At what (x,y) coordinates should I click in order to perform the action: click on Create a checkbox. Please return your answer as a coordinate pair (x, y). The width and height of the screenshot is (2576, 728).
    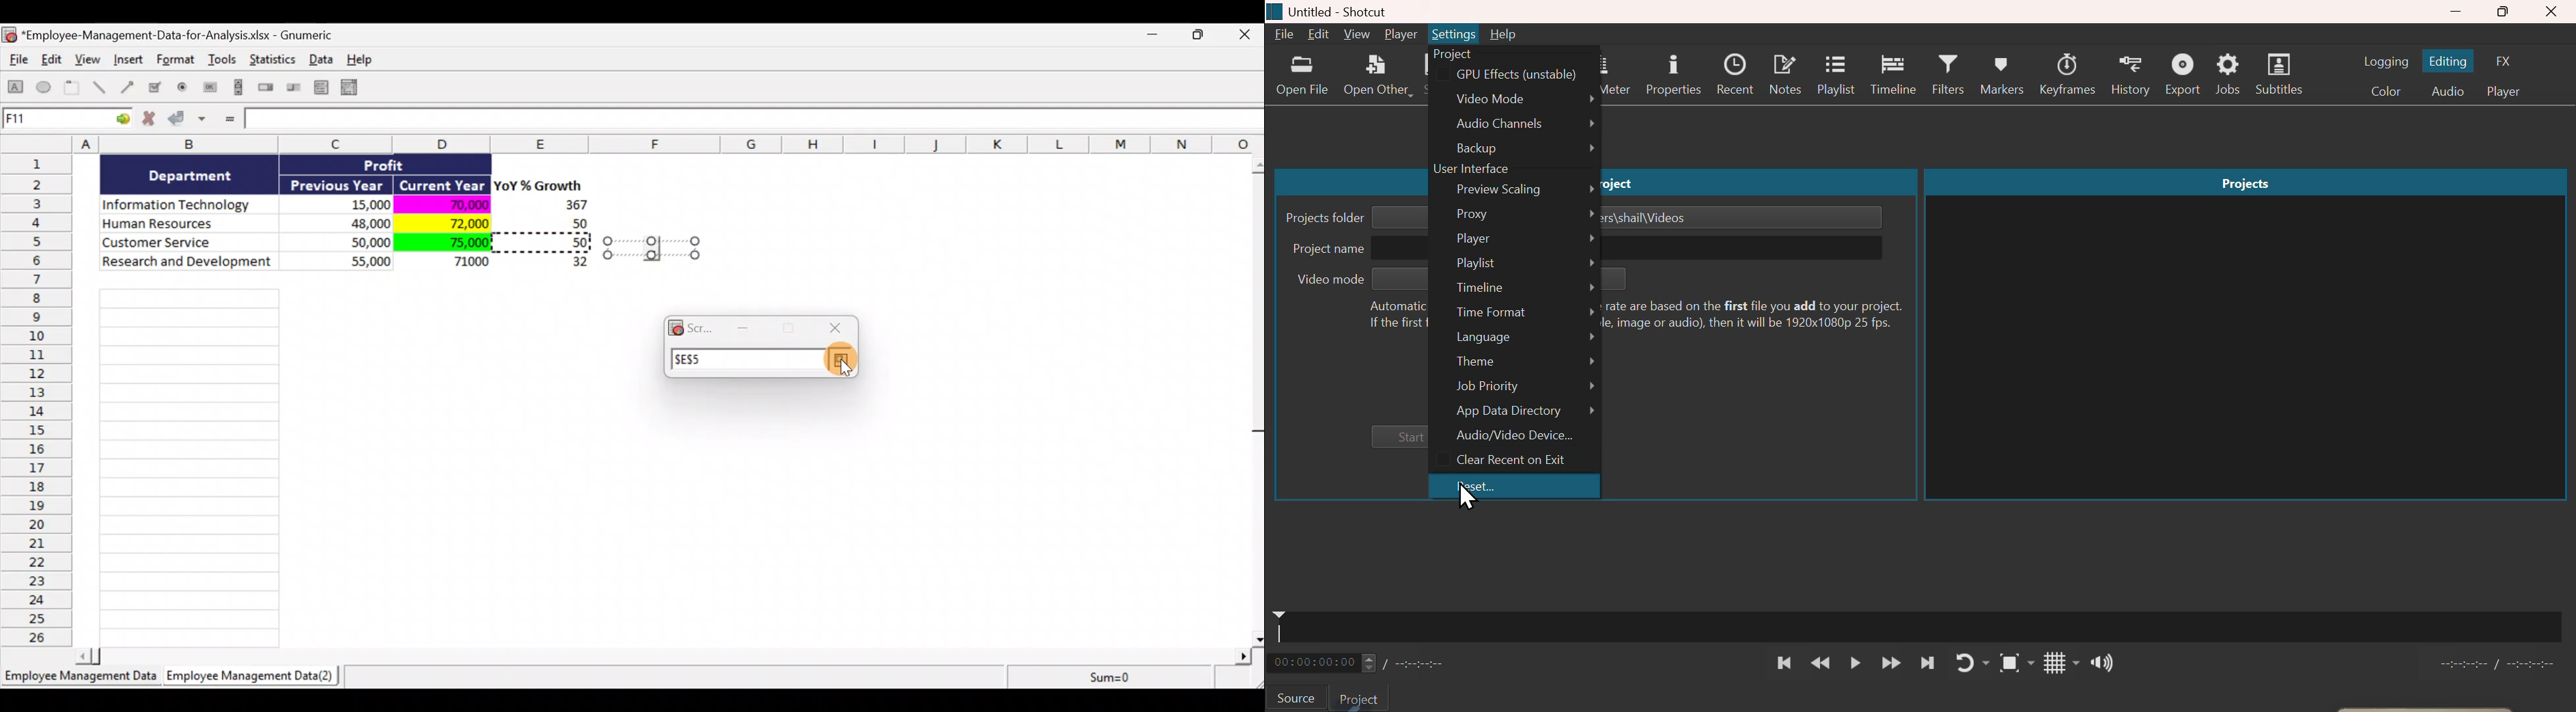
    Looking at the image, I should click on (155, 87).